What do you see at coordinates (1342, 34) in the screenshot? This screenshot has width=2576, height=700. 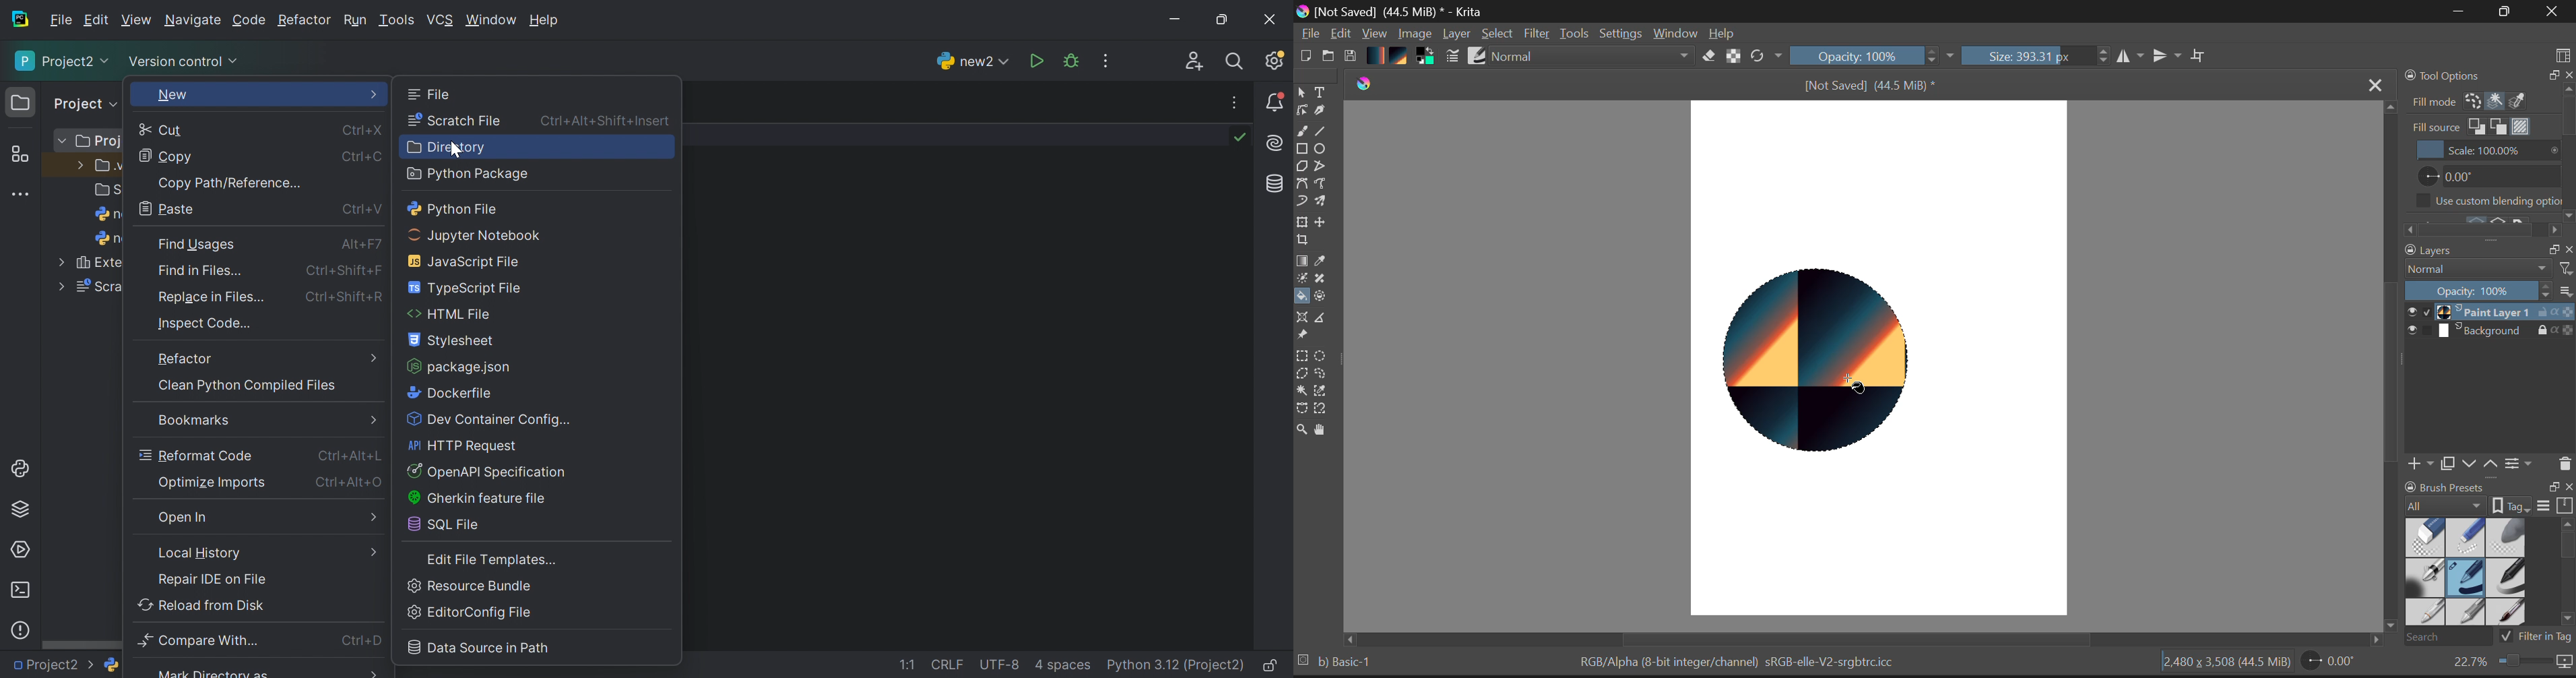 I see `Edit` at bounding box center [1342, 34].